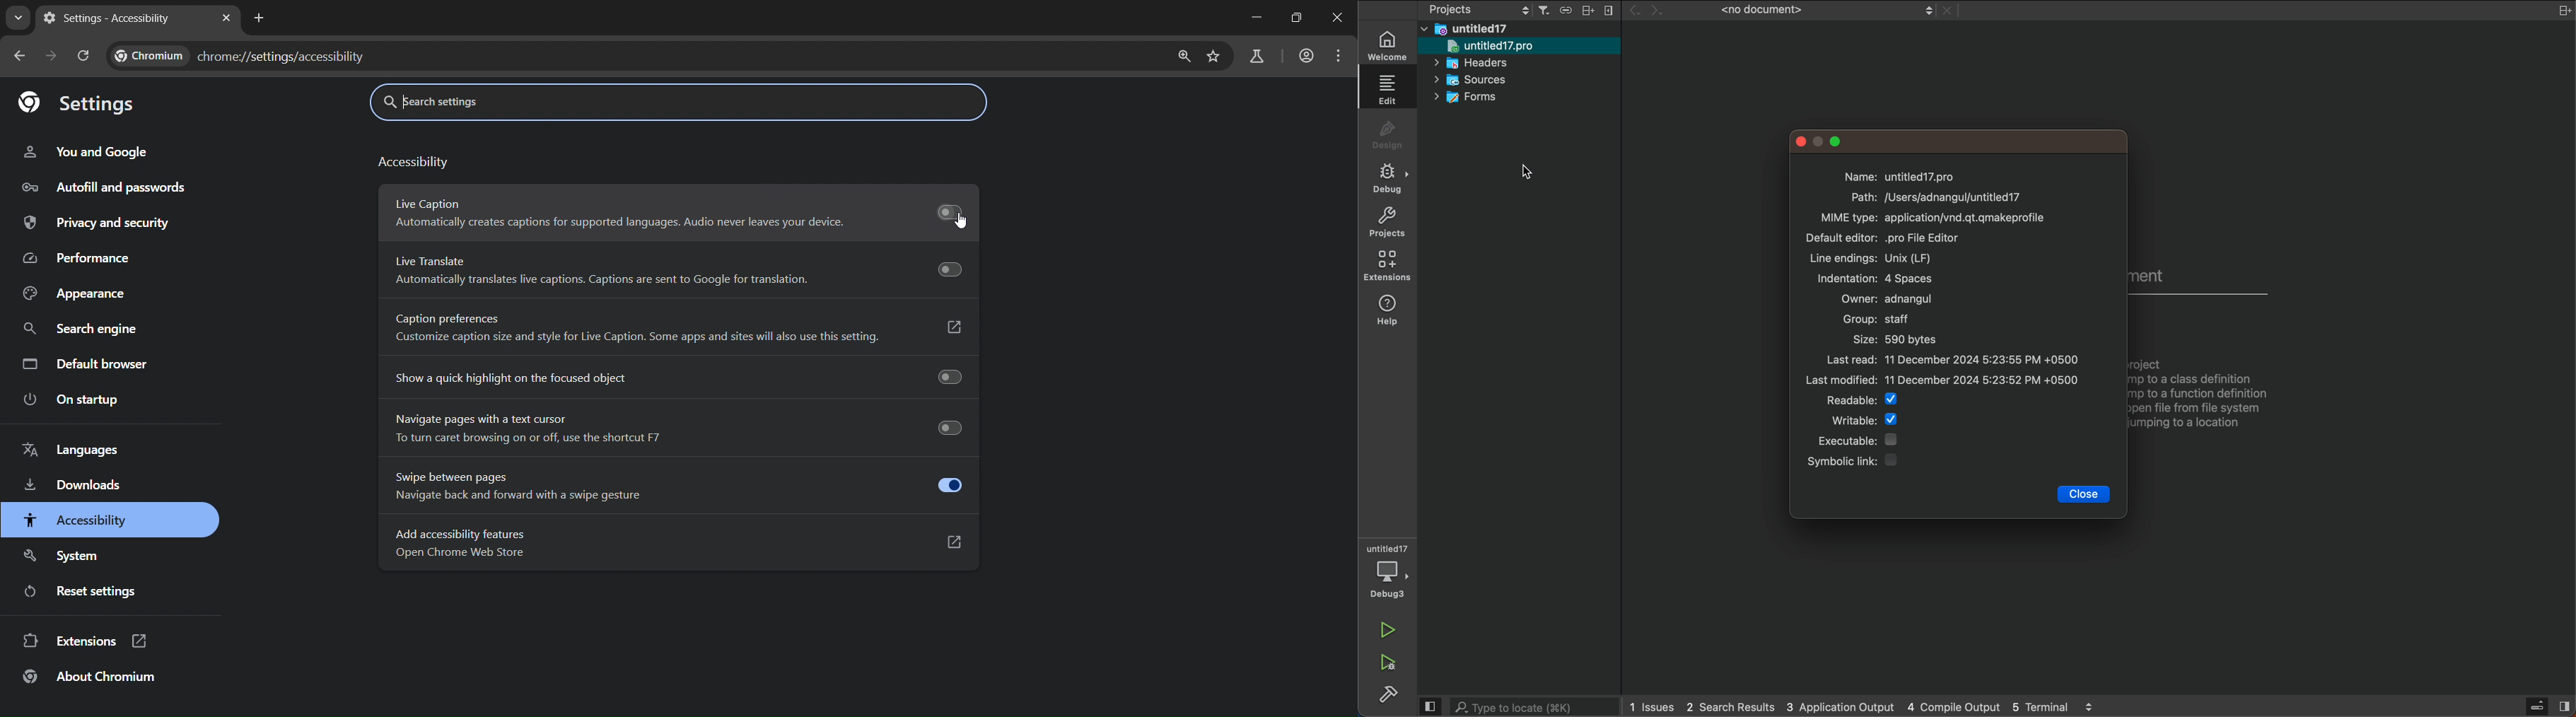  What do you see at coordinates (1255, 15) in the screenshot?
I see `minimize` at bounding box center [1255, 15].